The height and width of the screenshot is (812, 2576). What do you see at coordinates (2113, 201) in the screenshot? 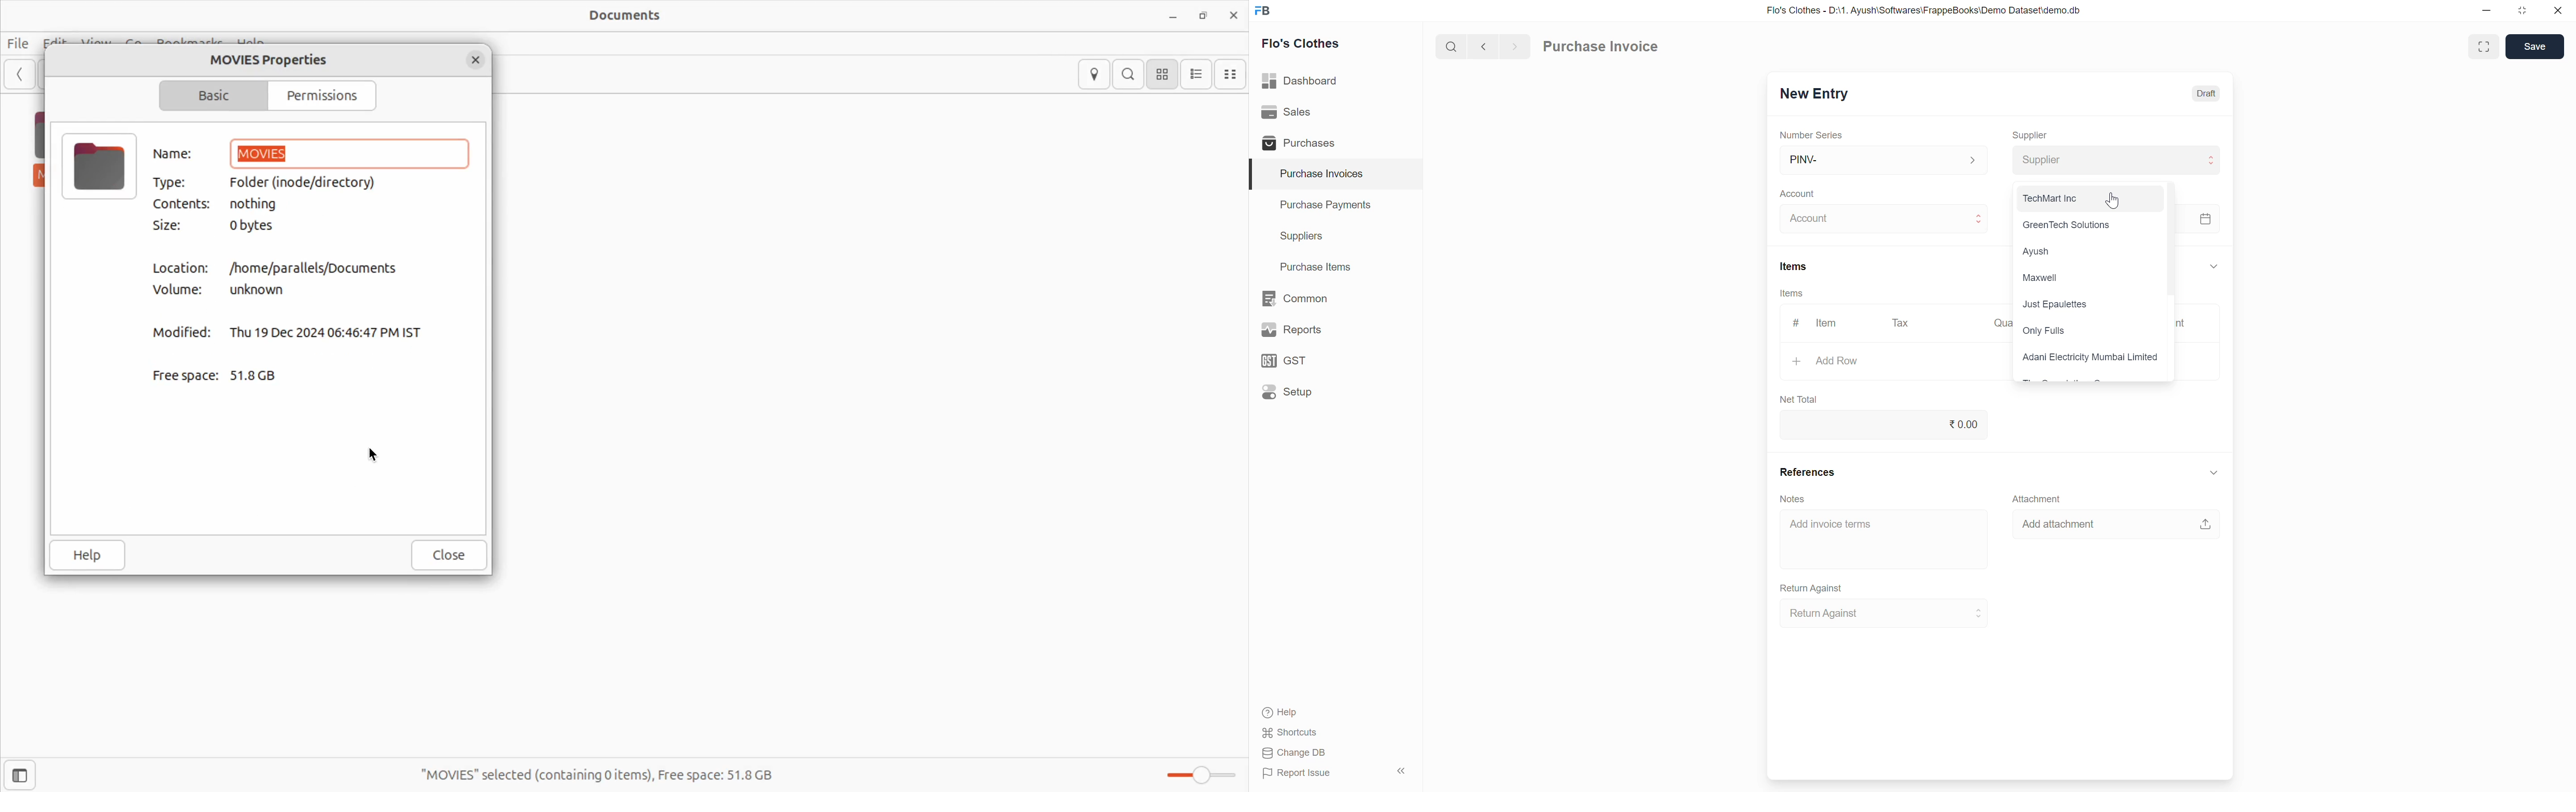
I see `Cursor` at bounding box center [2113, 201].